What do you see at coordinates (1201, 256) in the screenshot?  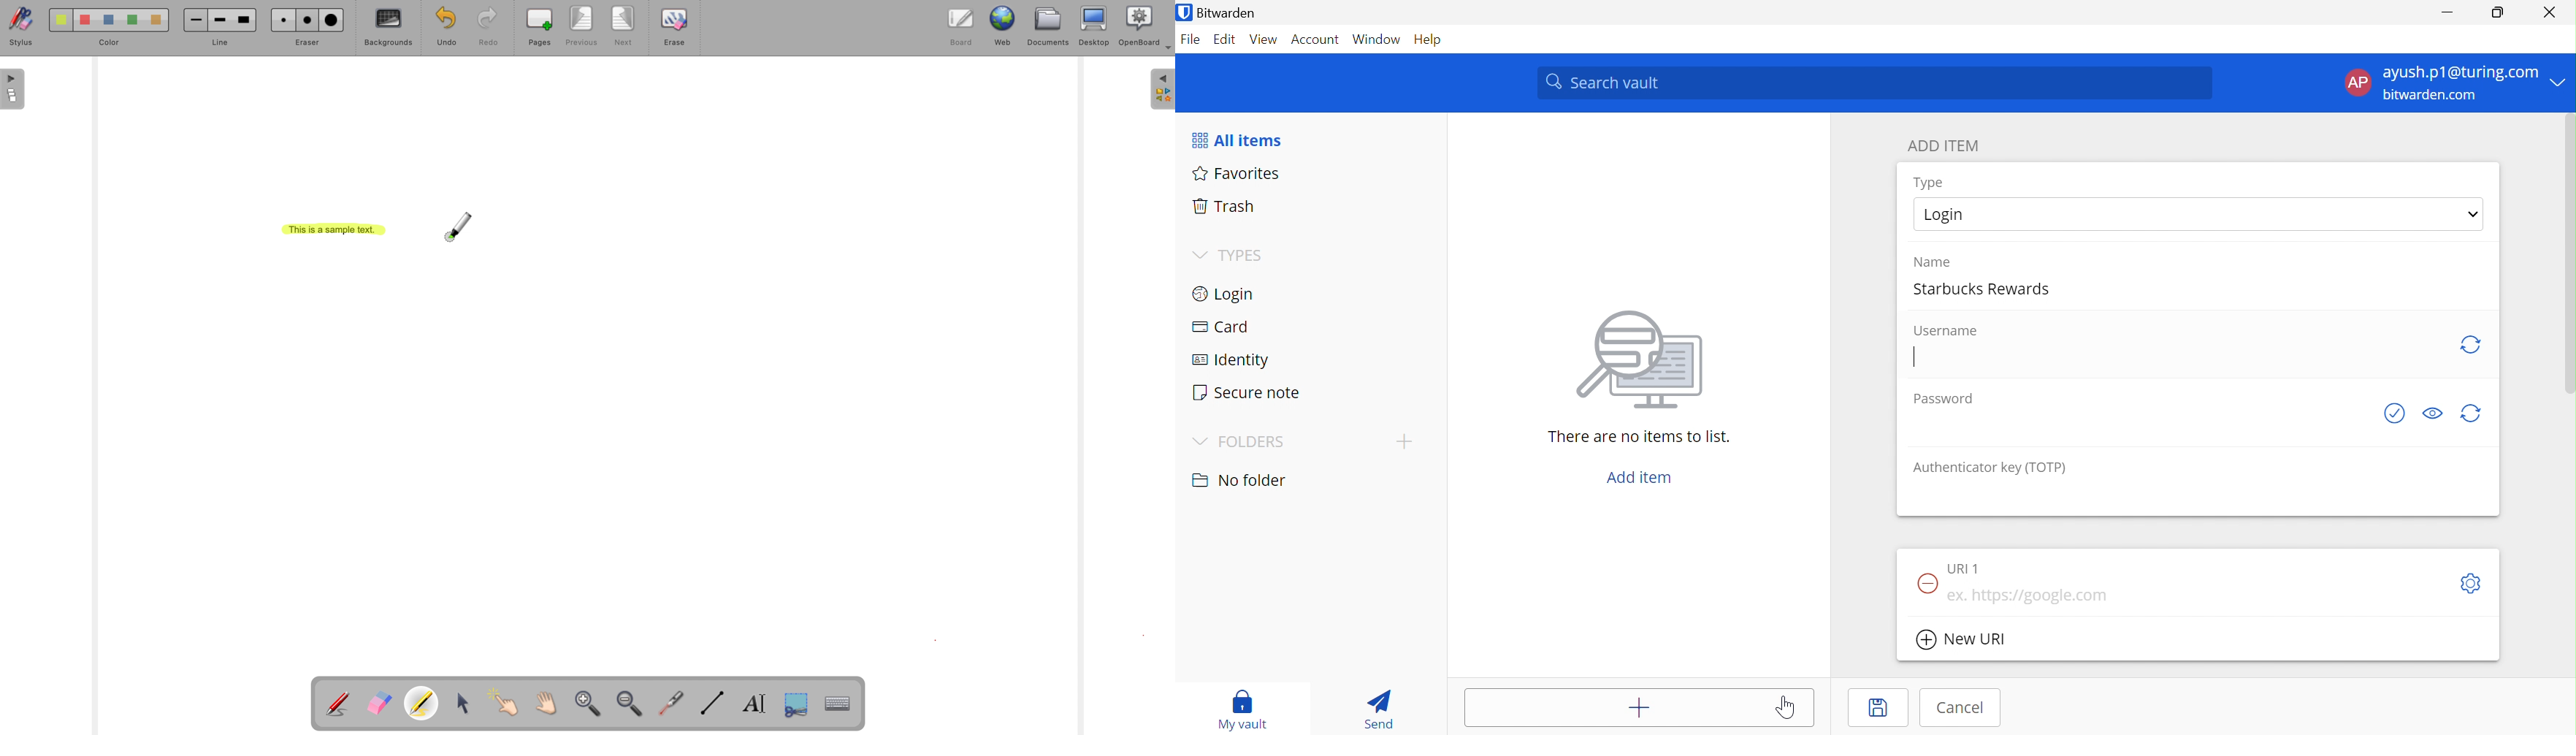 I see `Drop Down` at bounding box center [1201, 256].